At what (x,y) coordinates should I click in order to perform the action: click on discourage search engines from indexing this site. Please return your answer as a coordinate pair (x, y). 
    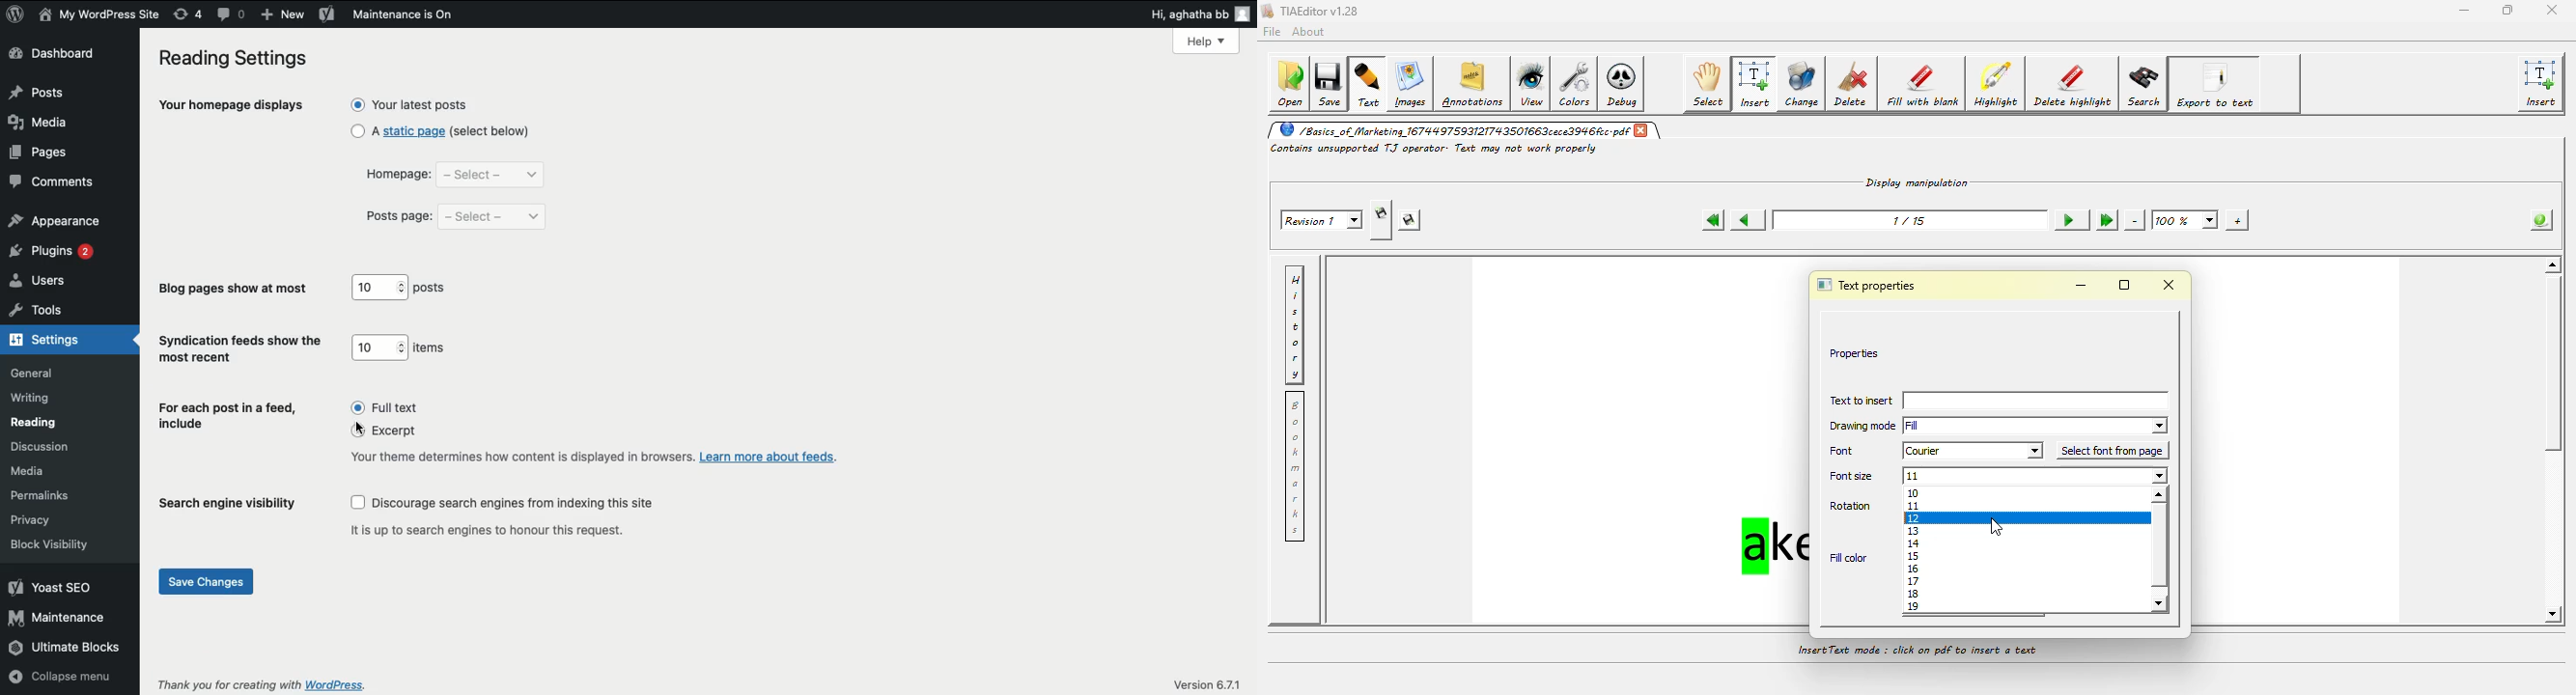
    Looking at the image, I should click on (503, 503).